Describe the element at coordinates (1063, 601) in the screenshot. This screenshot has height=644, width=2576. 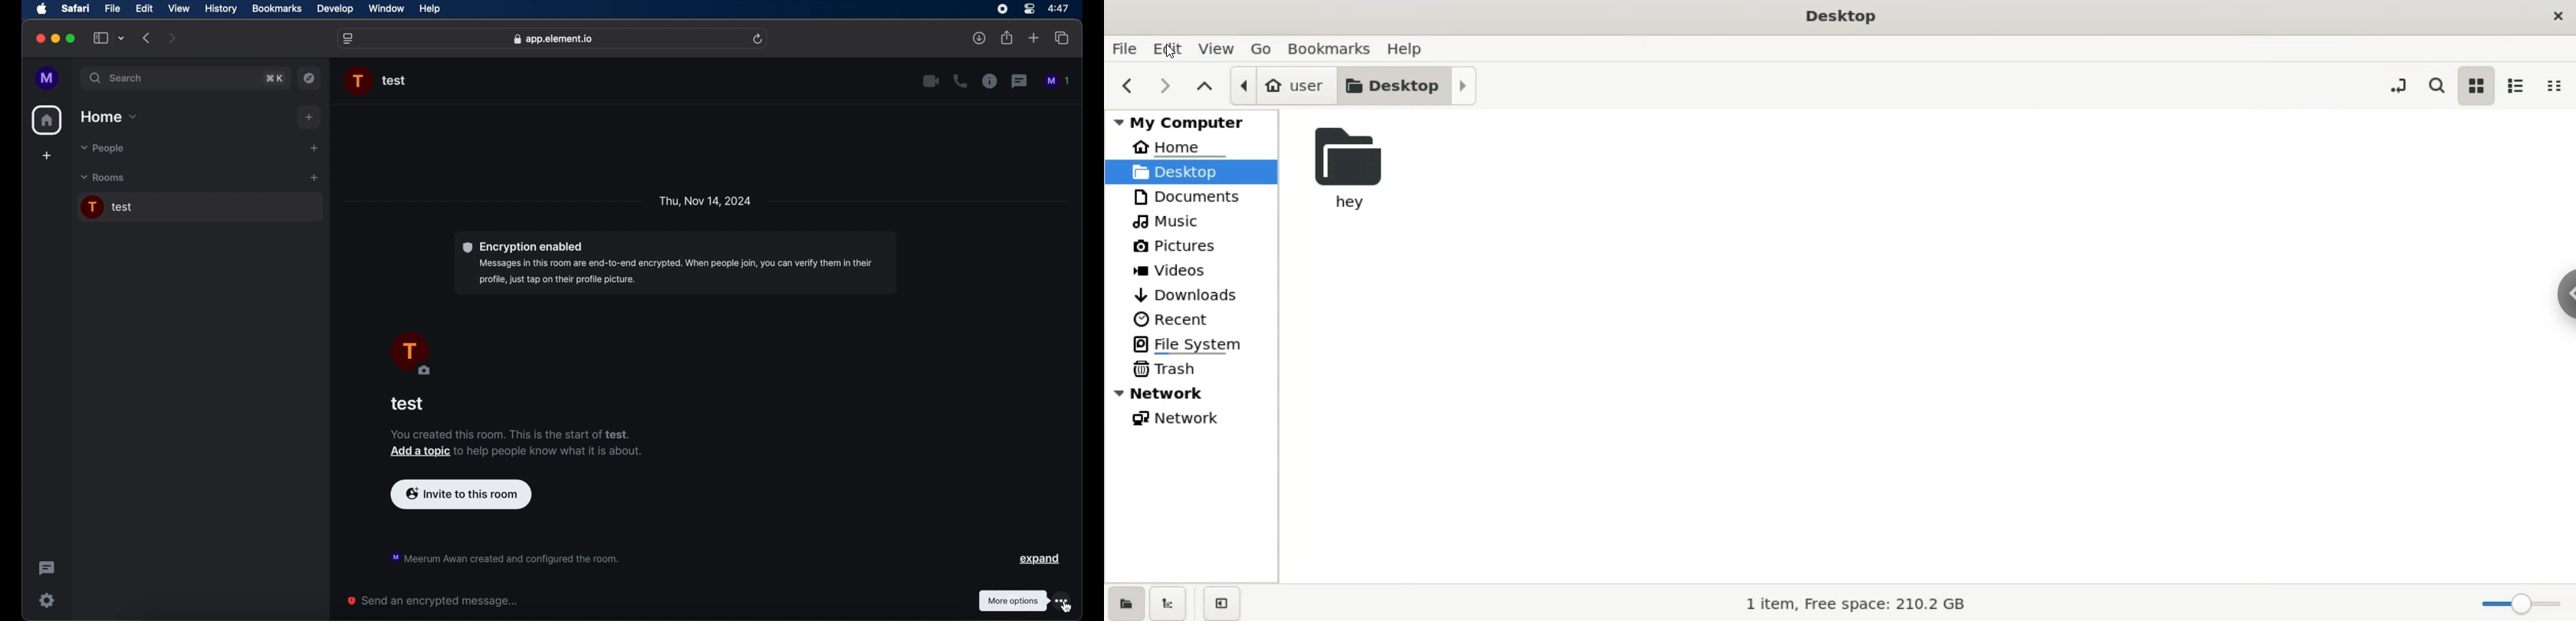
I see `more options` at that location.